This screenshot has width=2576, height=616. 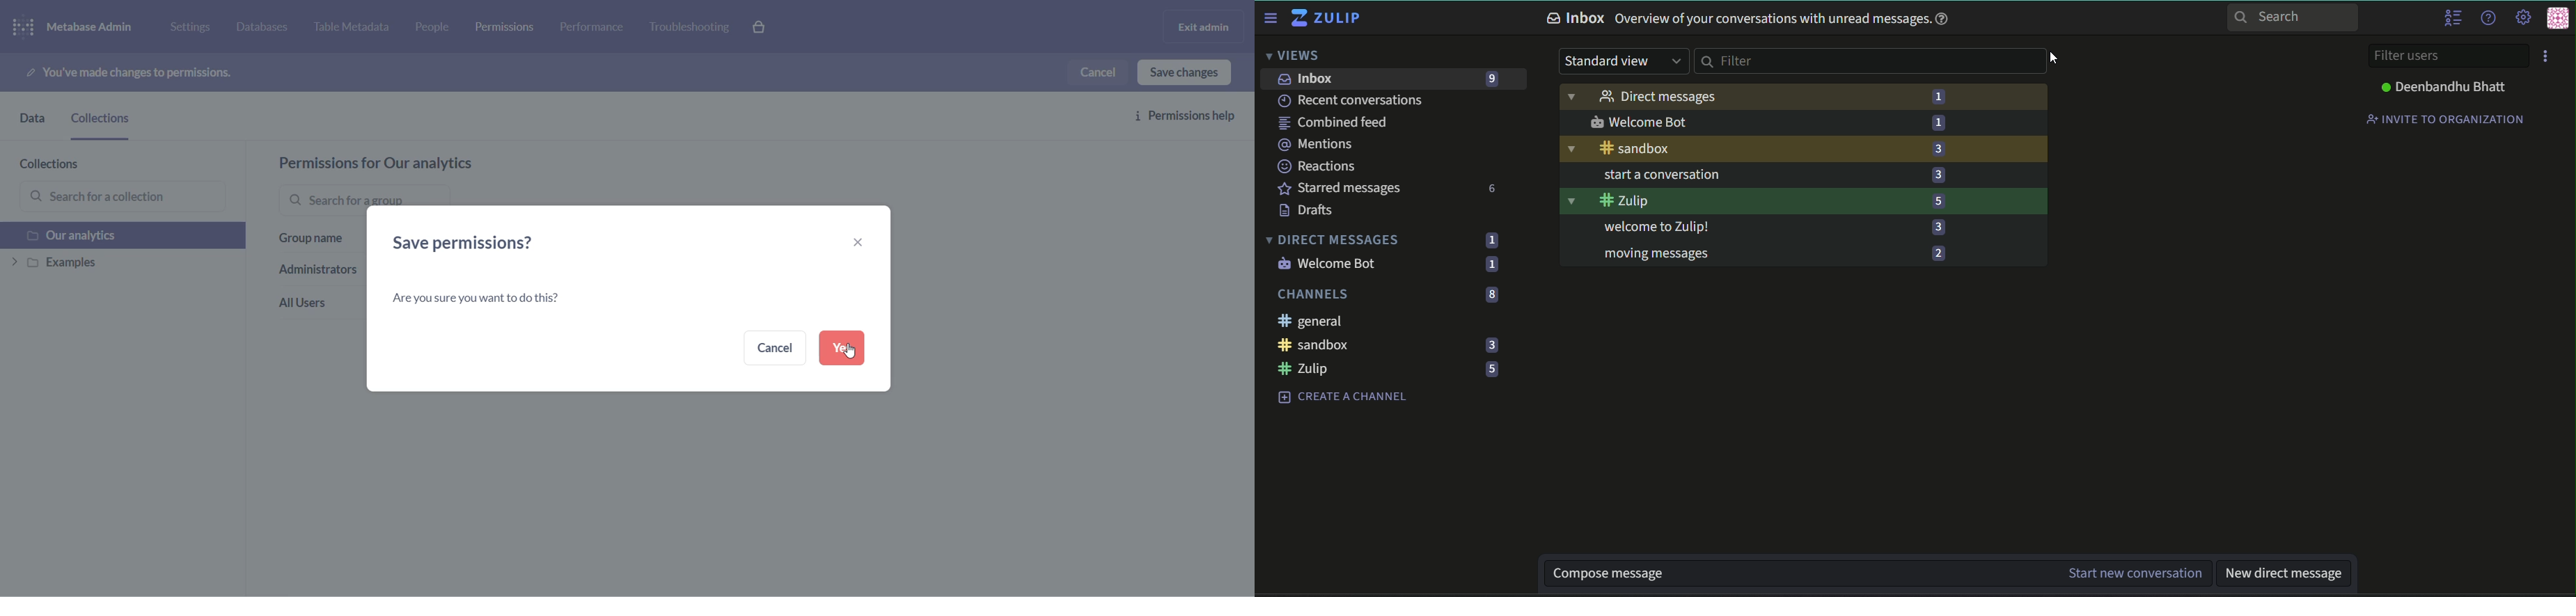 What do you see at coordinates (30, 123) in the screenshot?
I see `data` at bounding box center [30, 123].